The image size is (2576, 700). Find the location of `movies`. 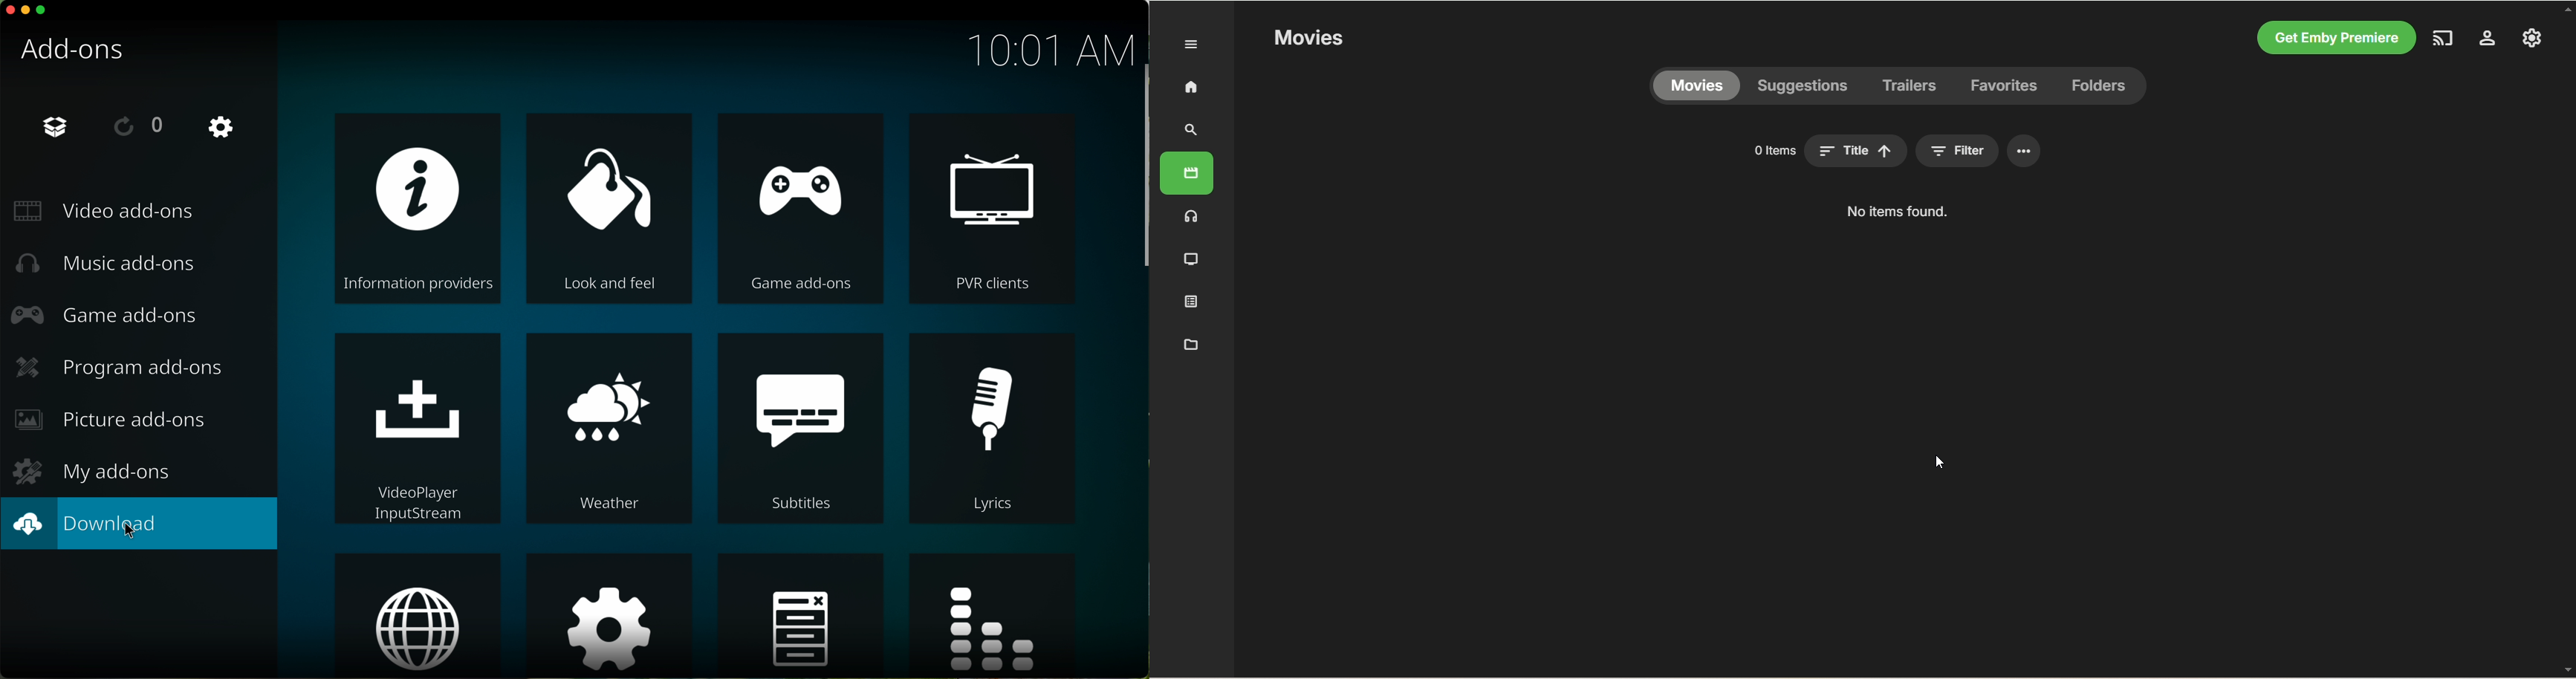

movies is located at coordinates (1187, 173).